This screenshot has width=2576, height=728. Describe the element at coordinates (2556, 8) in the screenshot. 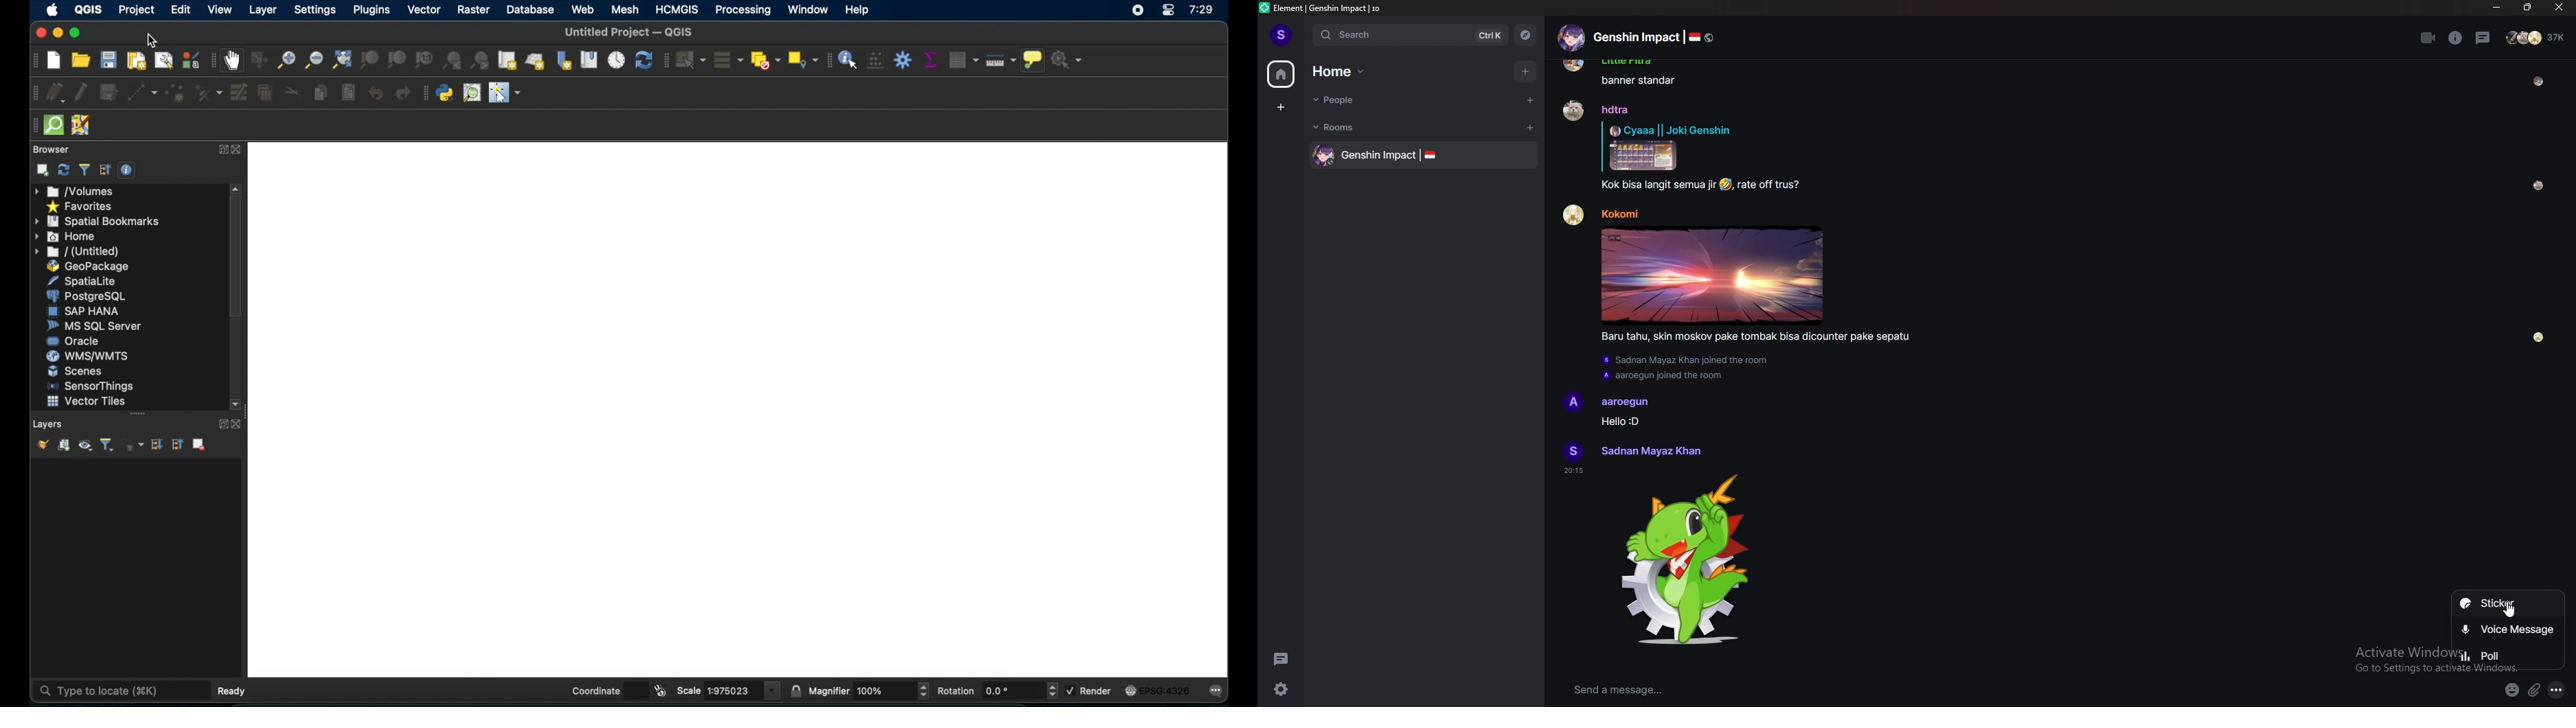

I see `close` at that location.